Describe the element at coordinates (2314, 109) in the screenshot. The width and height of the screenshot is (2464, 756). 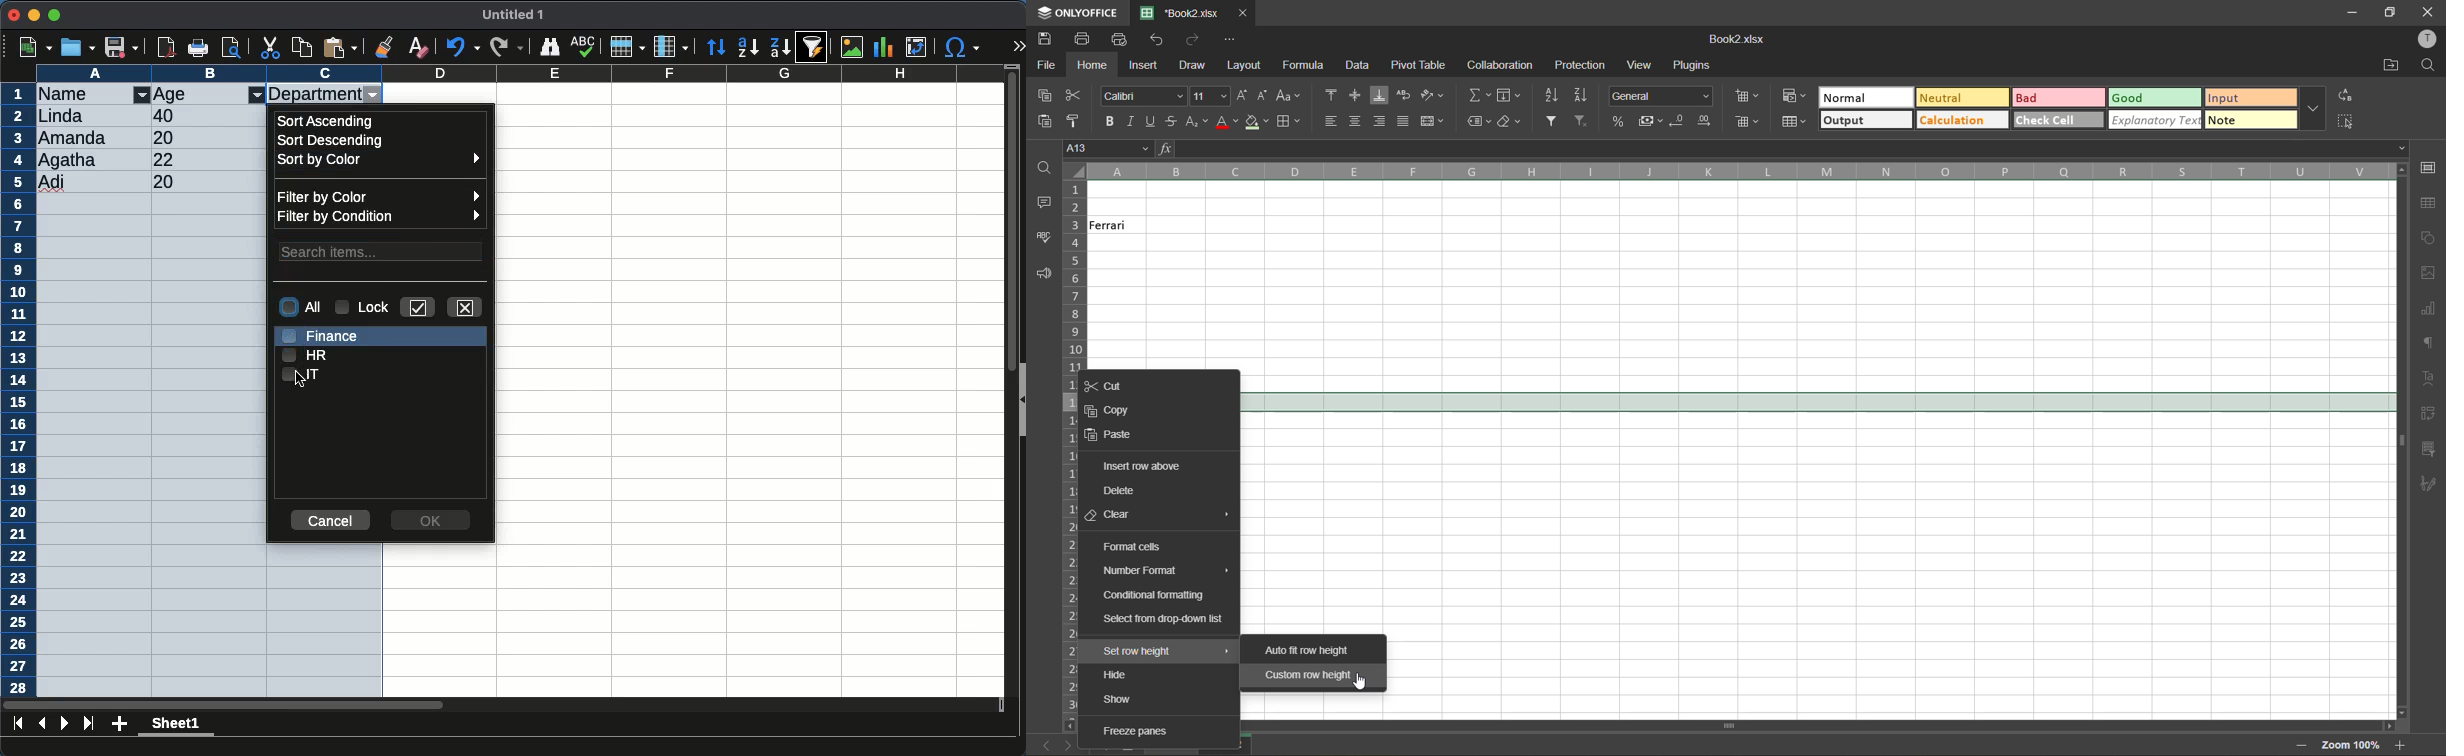
I see `more options` at that location.